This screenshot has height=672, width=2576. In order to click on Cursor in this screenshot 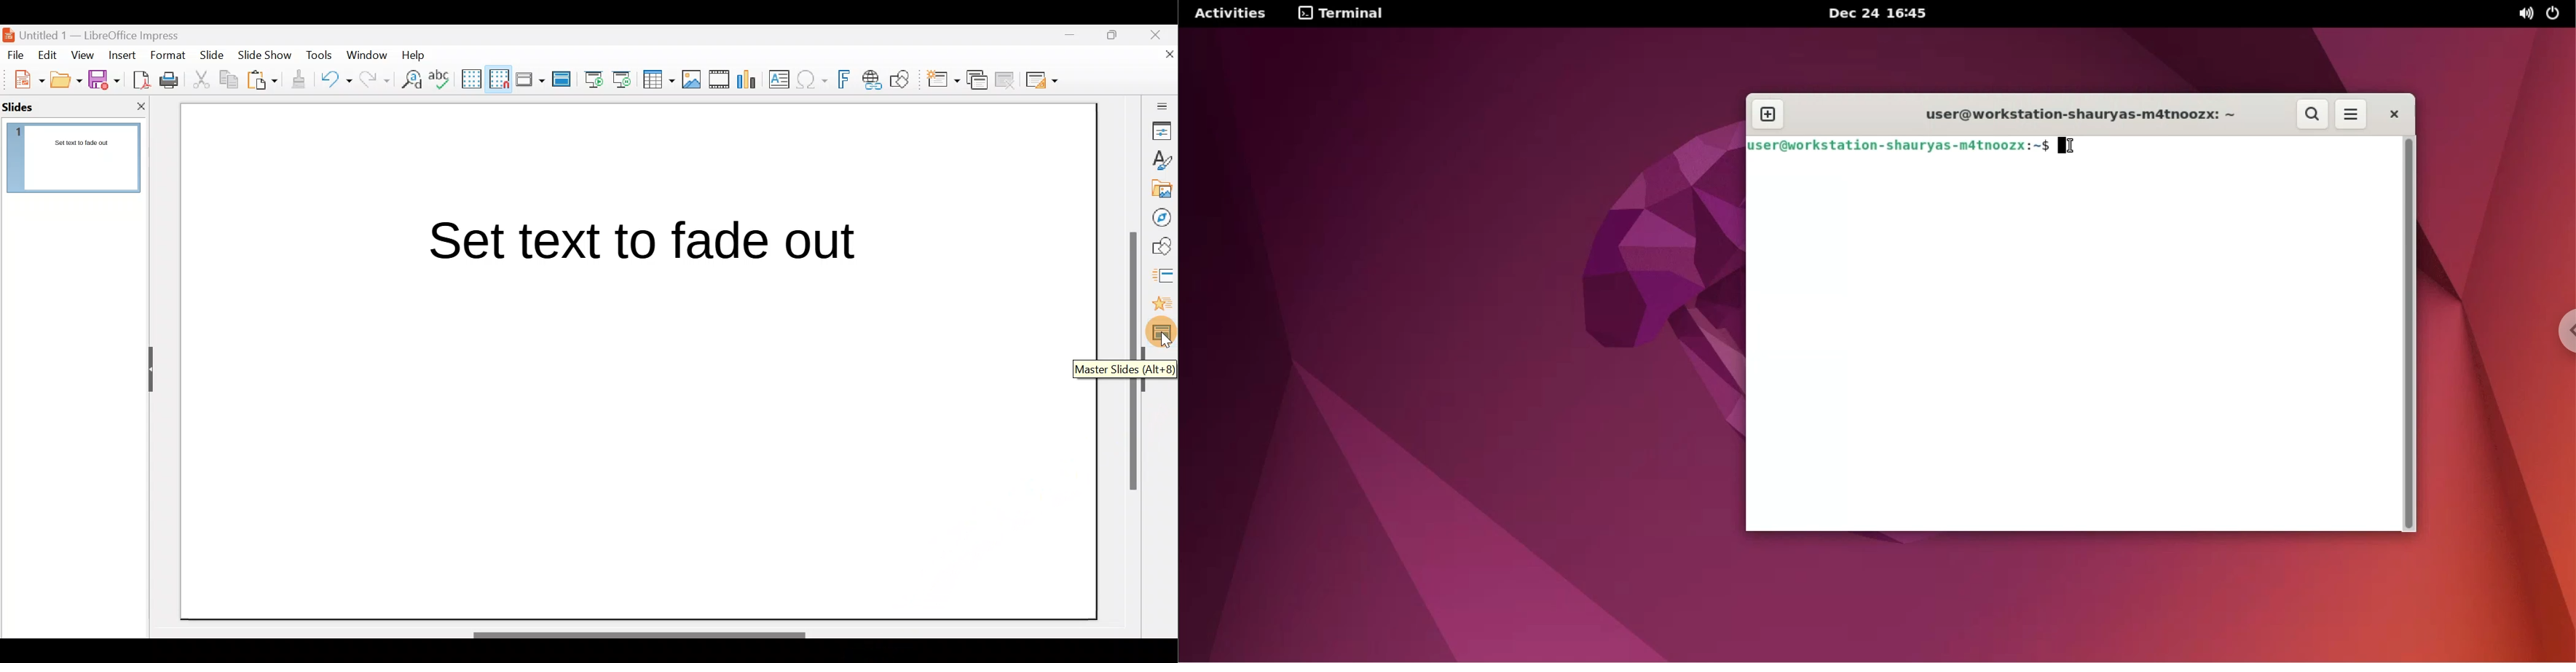, I will do `click(1165, 343)`.